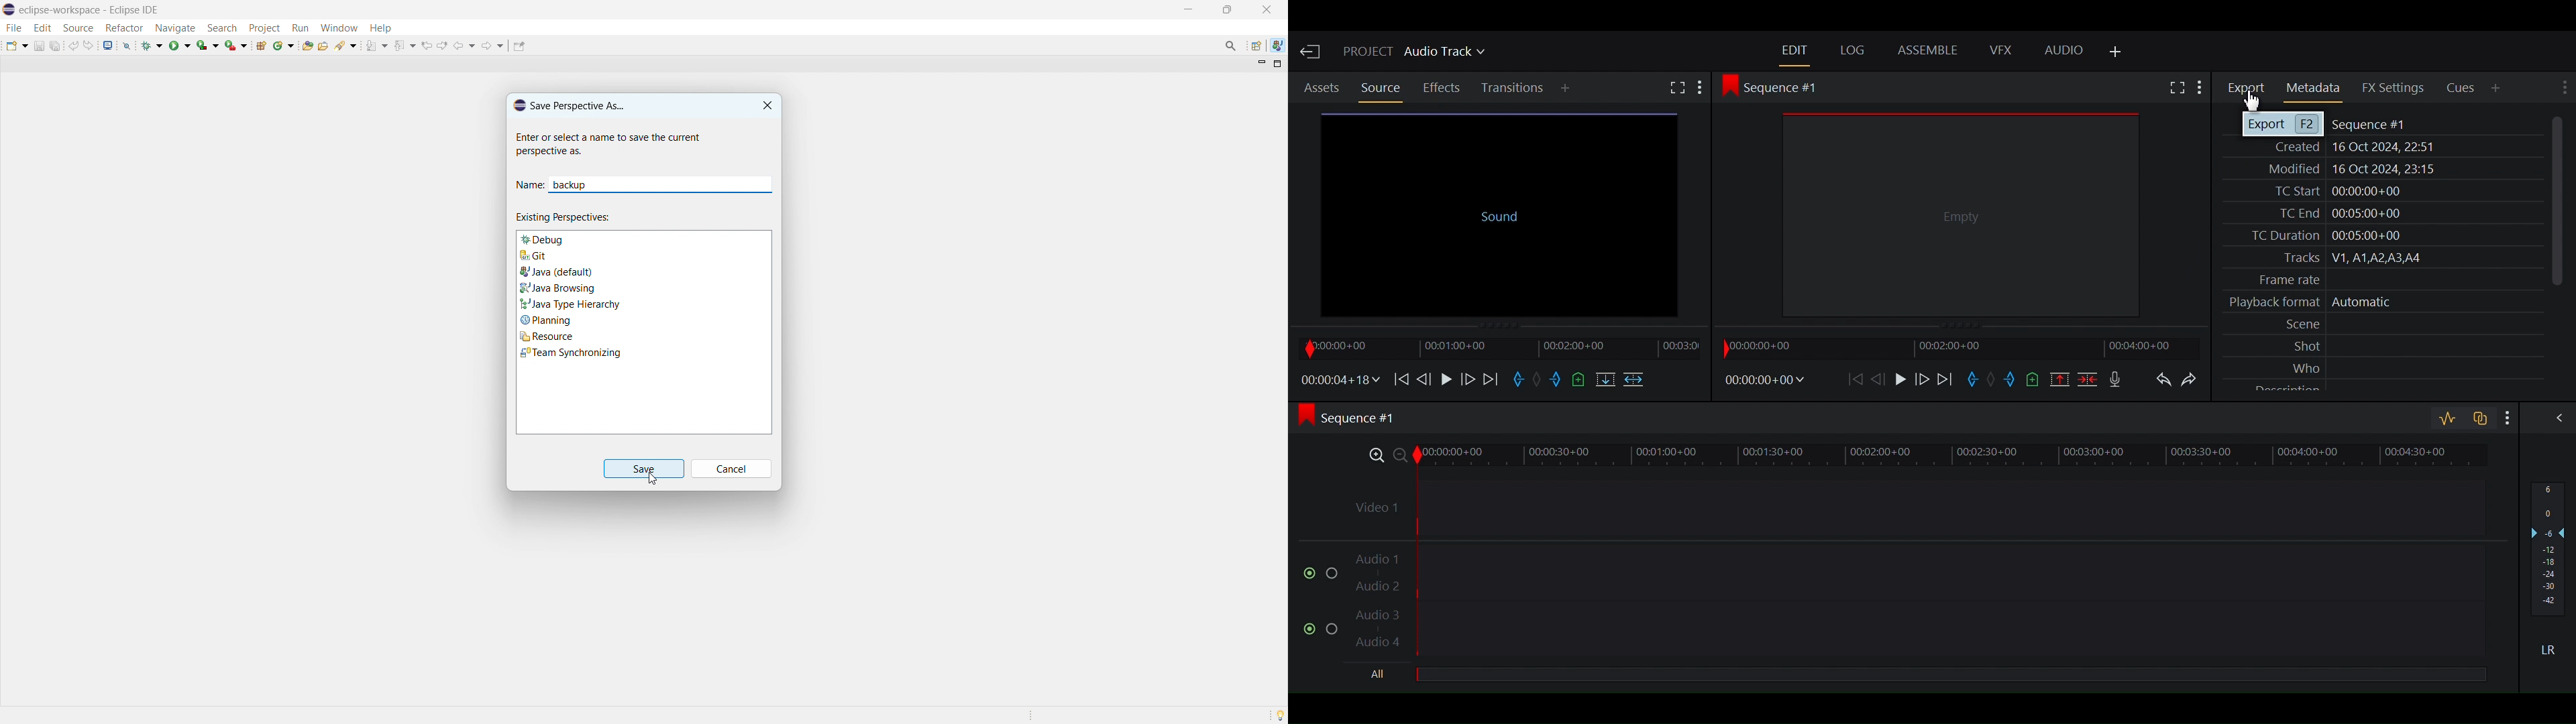 Image resolution: width=2576 pixels, height=728 pixels. I want to click on Add a cue, so click(1580, 380).